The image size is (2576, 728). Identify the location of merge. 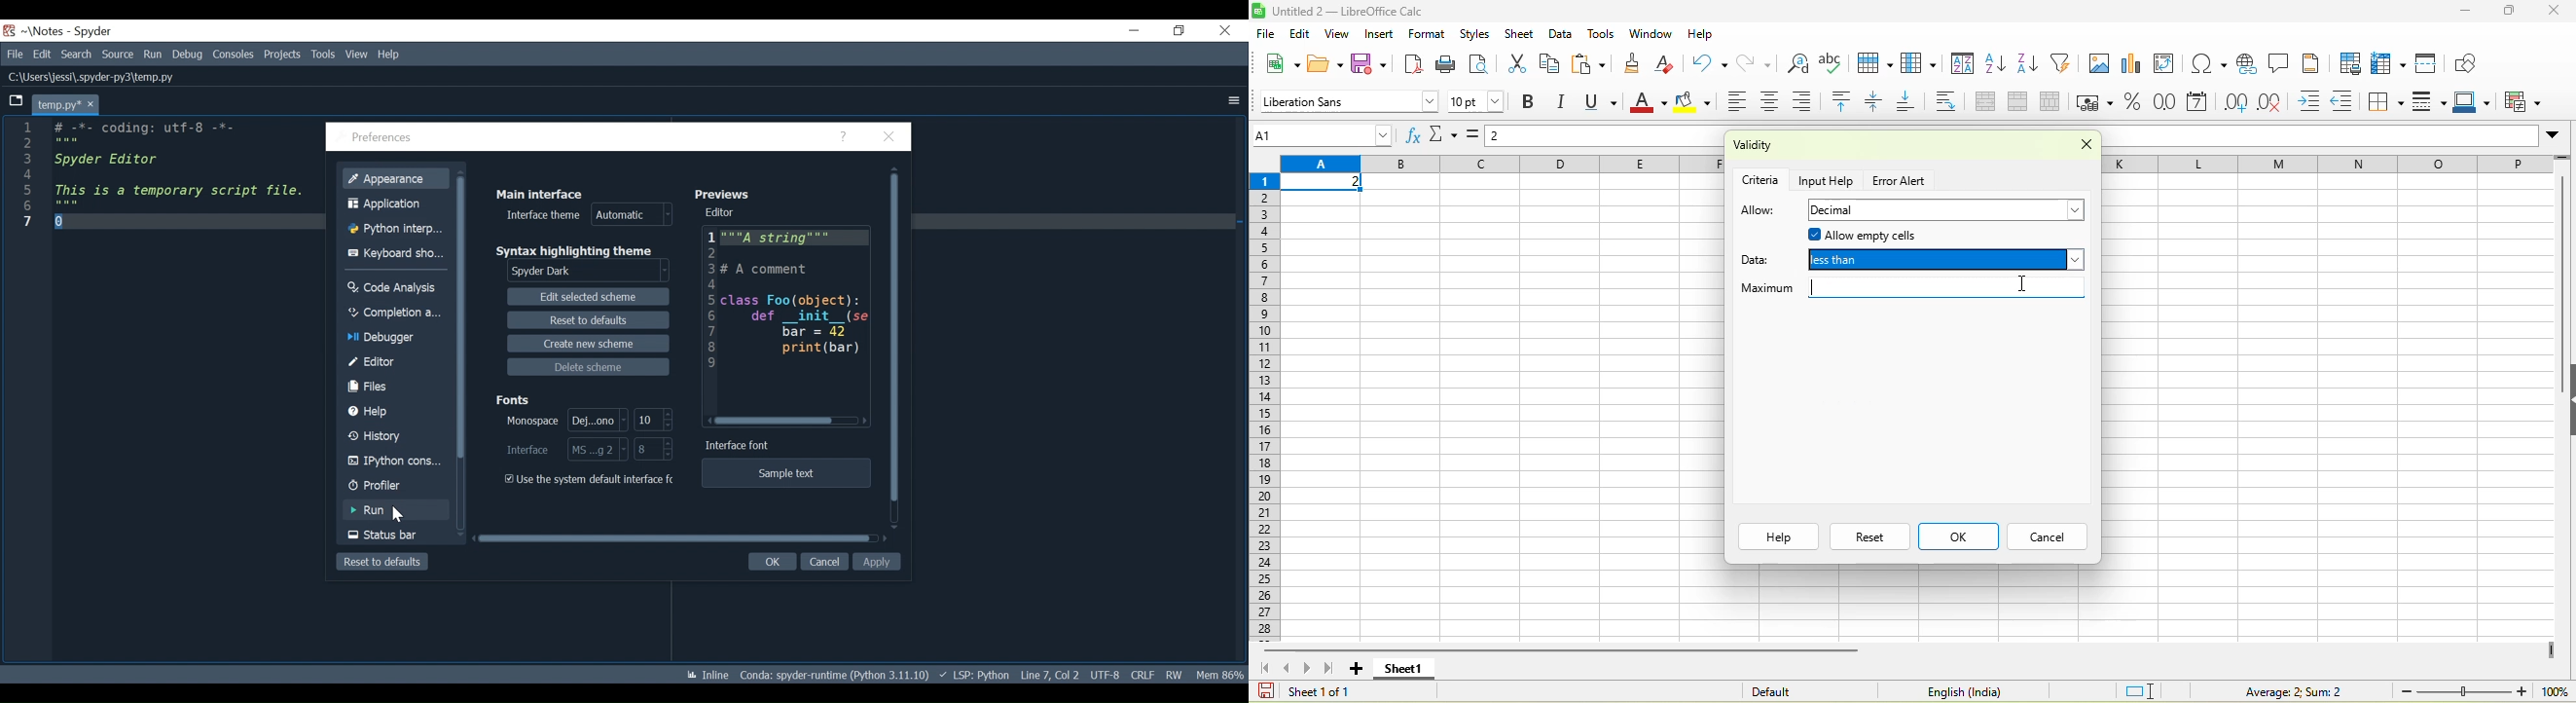
(2023, 103).